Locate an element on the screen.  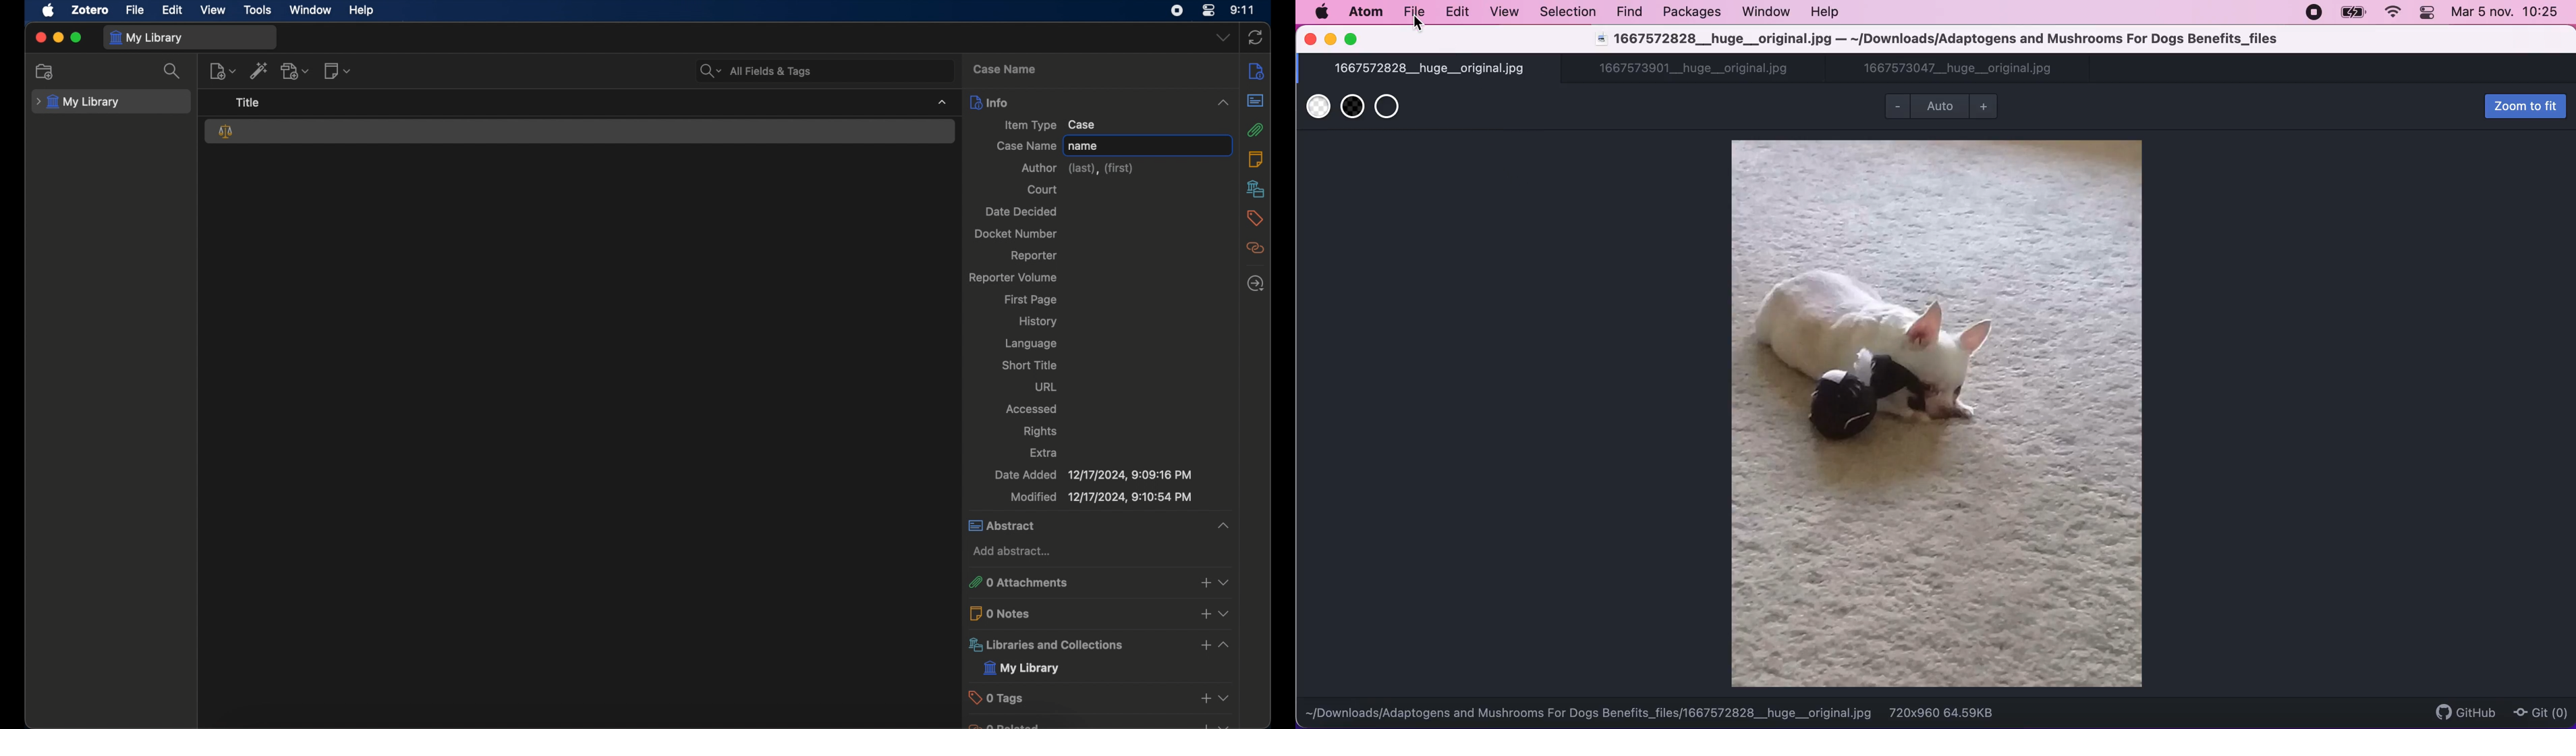
new note is located at coordinates (337, 71).